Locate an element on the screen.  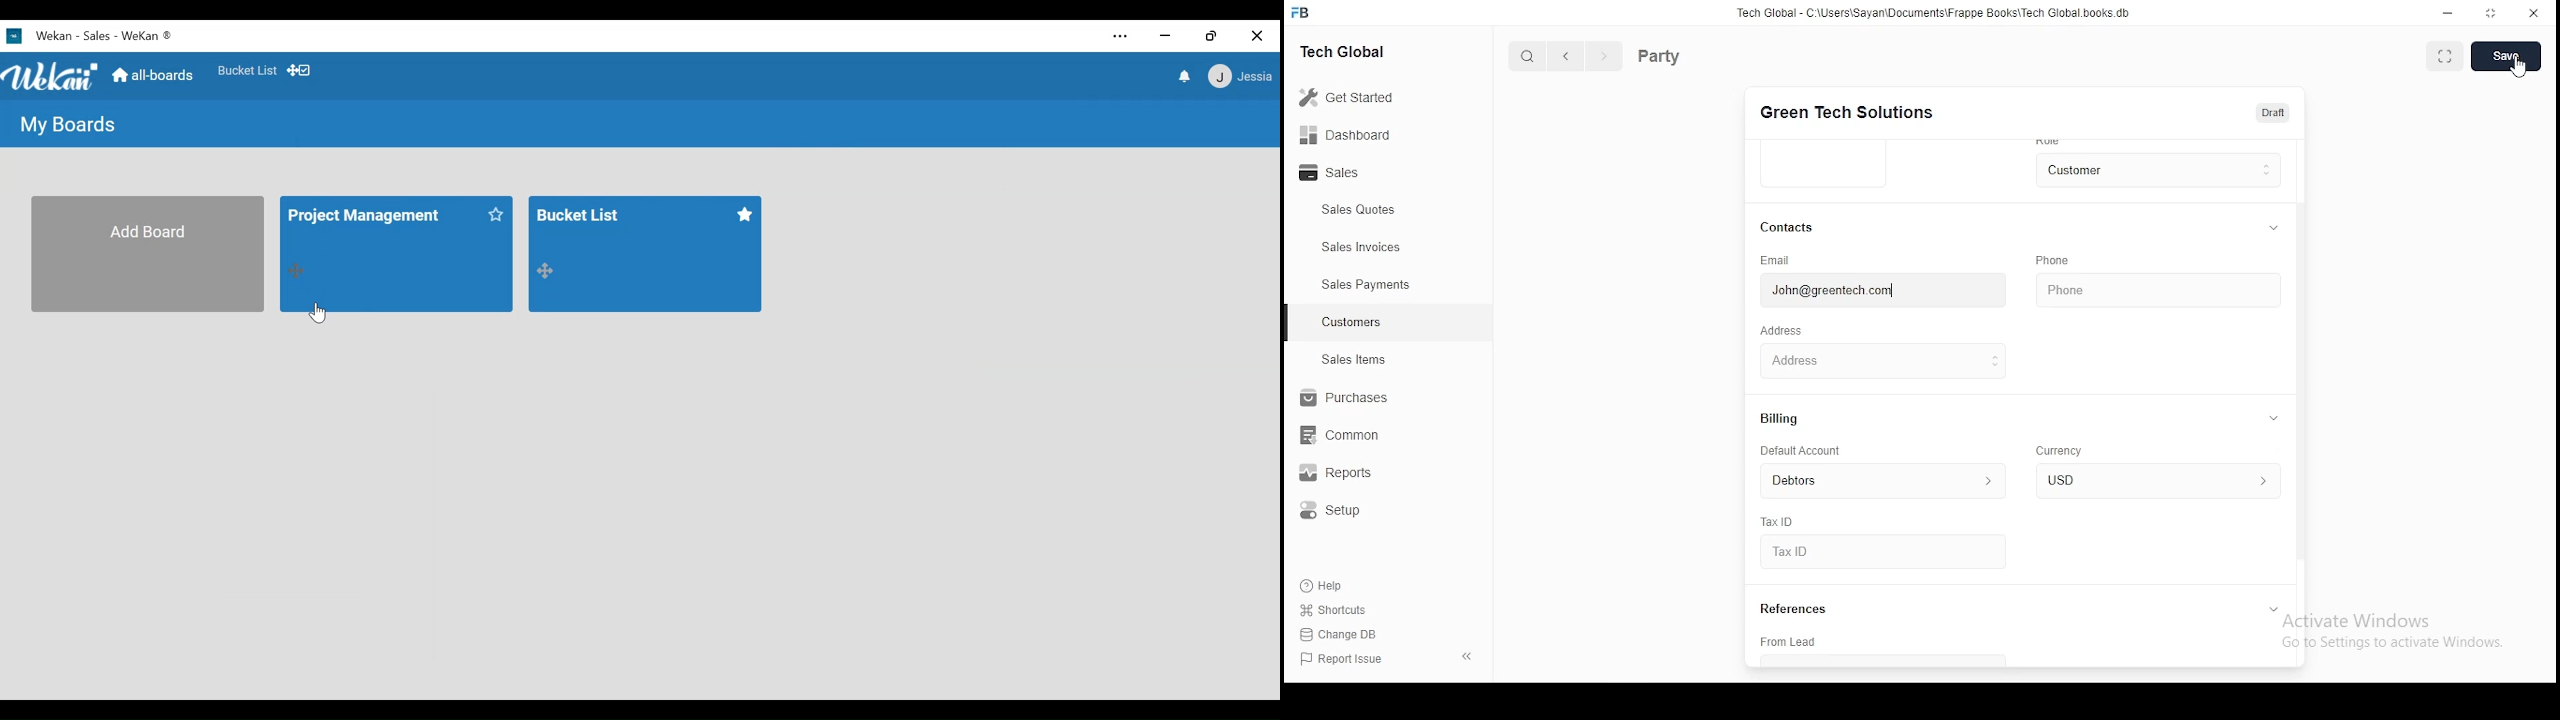
sales payments is located at coordinates (1362, 285).